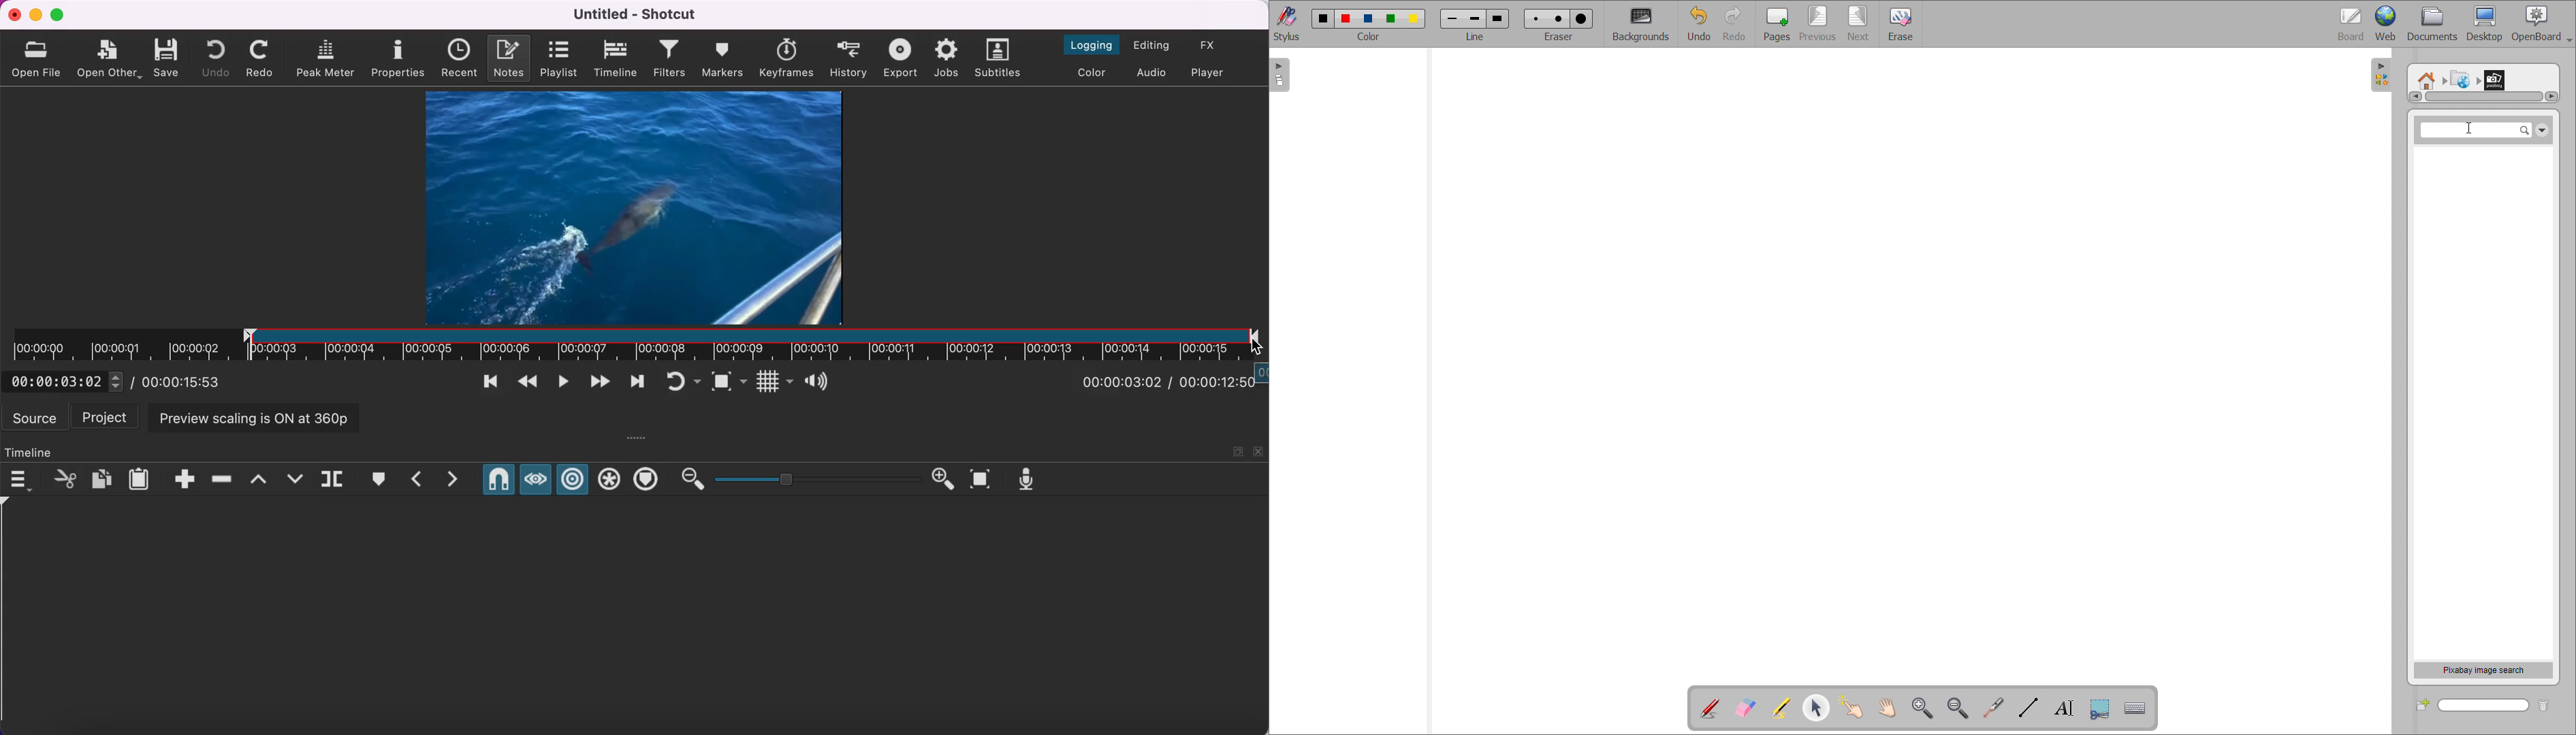  I want to click on snap, so click(497, 479).